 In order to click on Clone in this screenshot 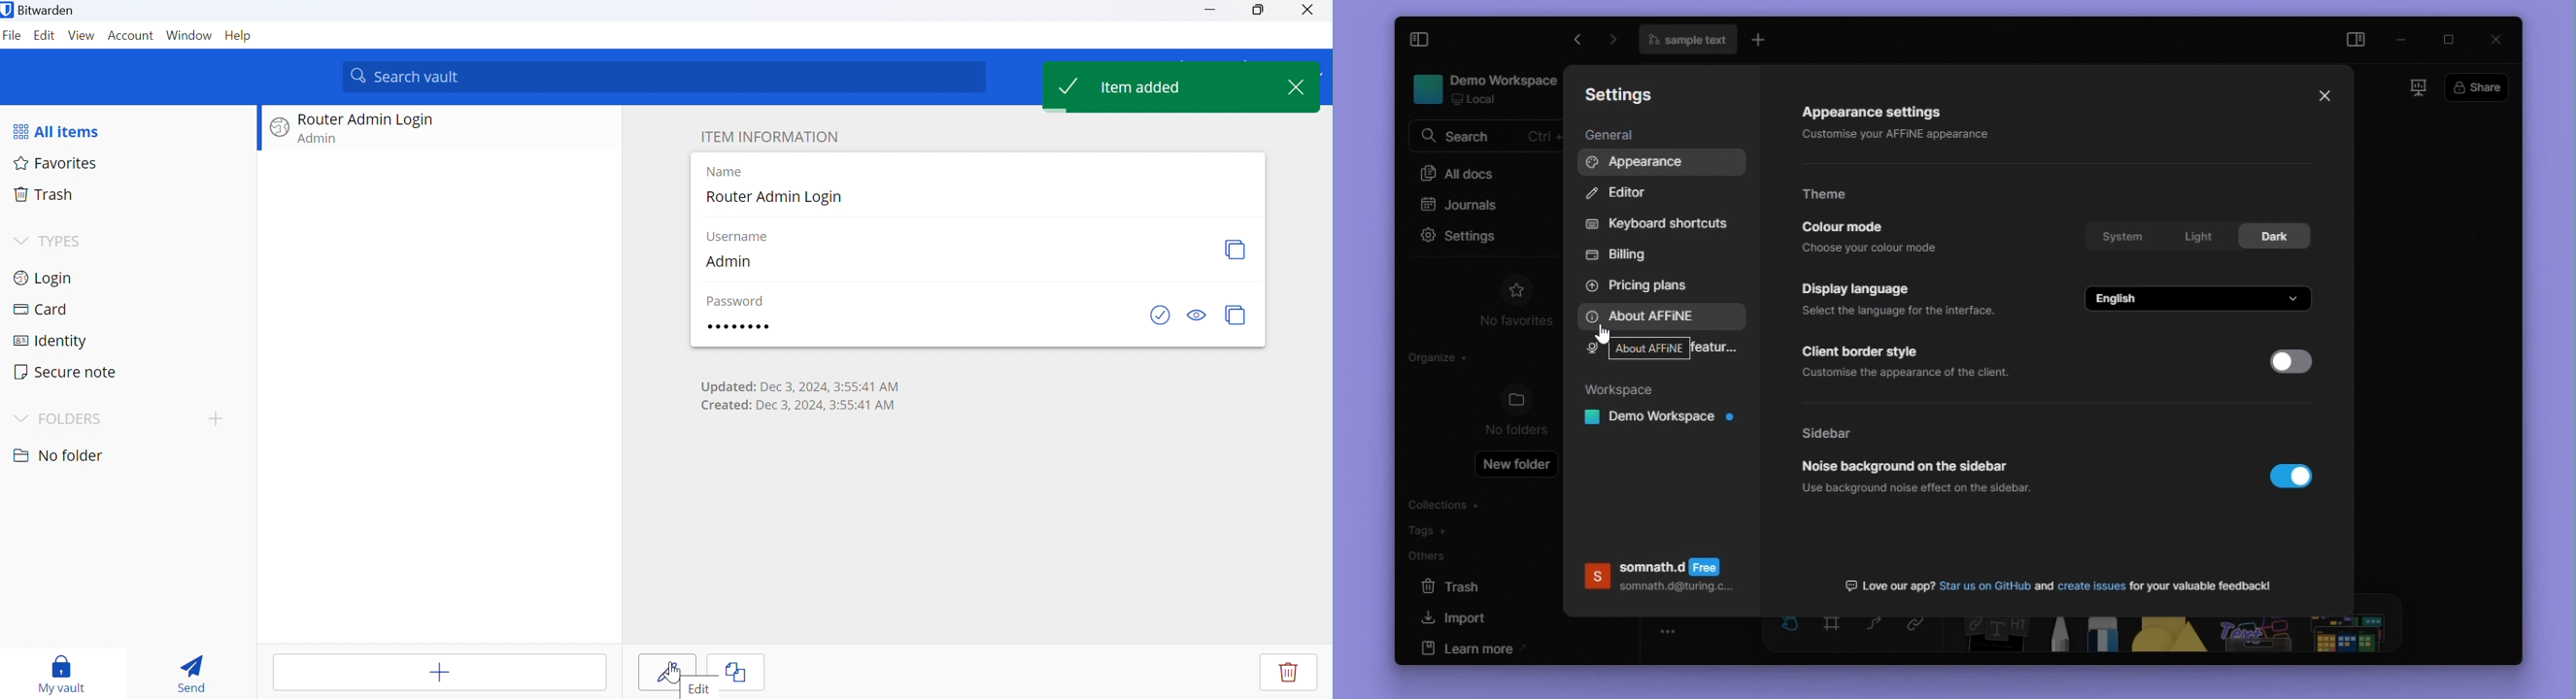, I will do `click(743, 673)`.